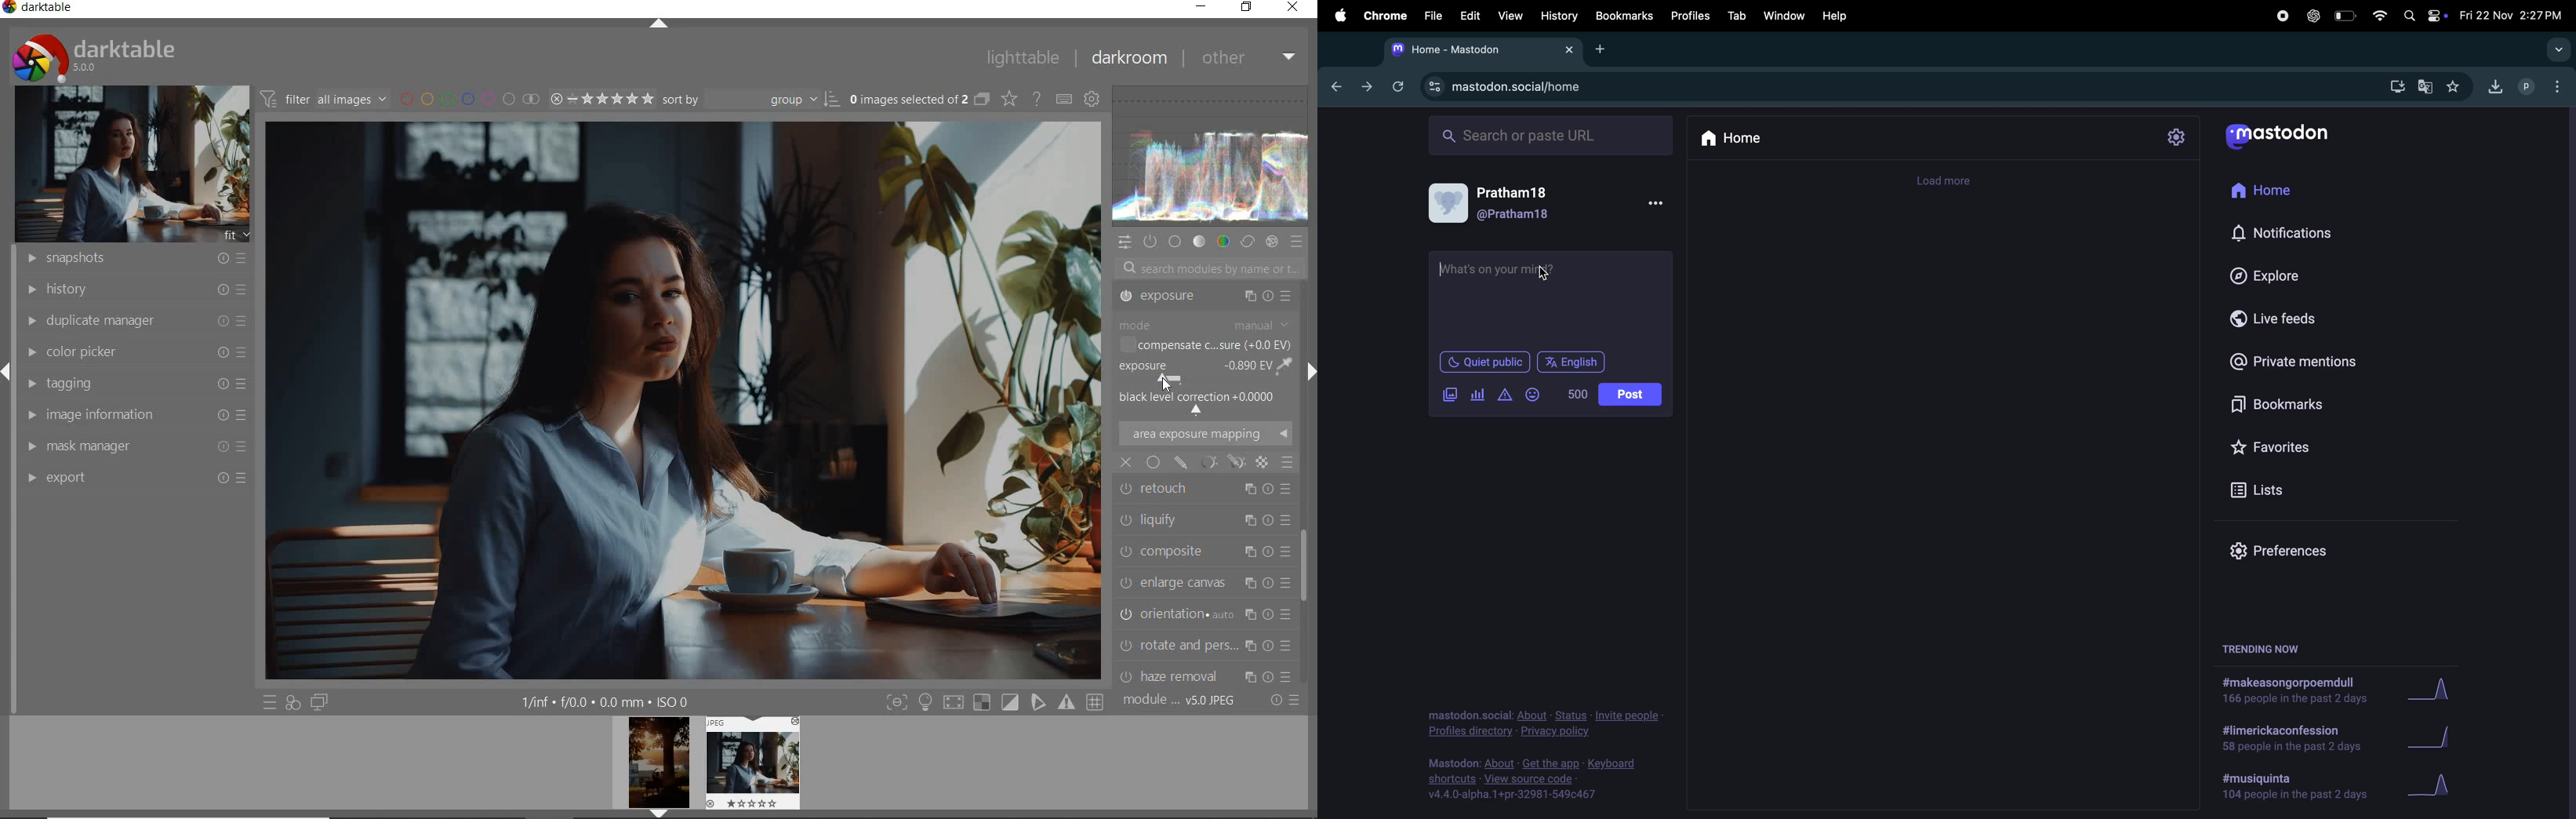 The height and width of the screenshot is (840, 2576). I want to click on RETOUCH, so click(1204, 396).